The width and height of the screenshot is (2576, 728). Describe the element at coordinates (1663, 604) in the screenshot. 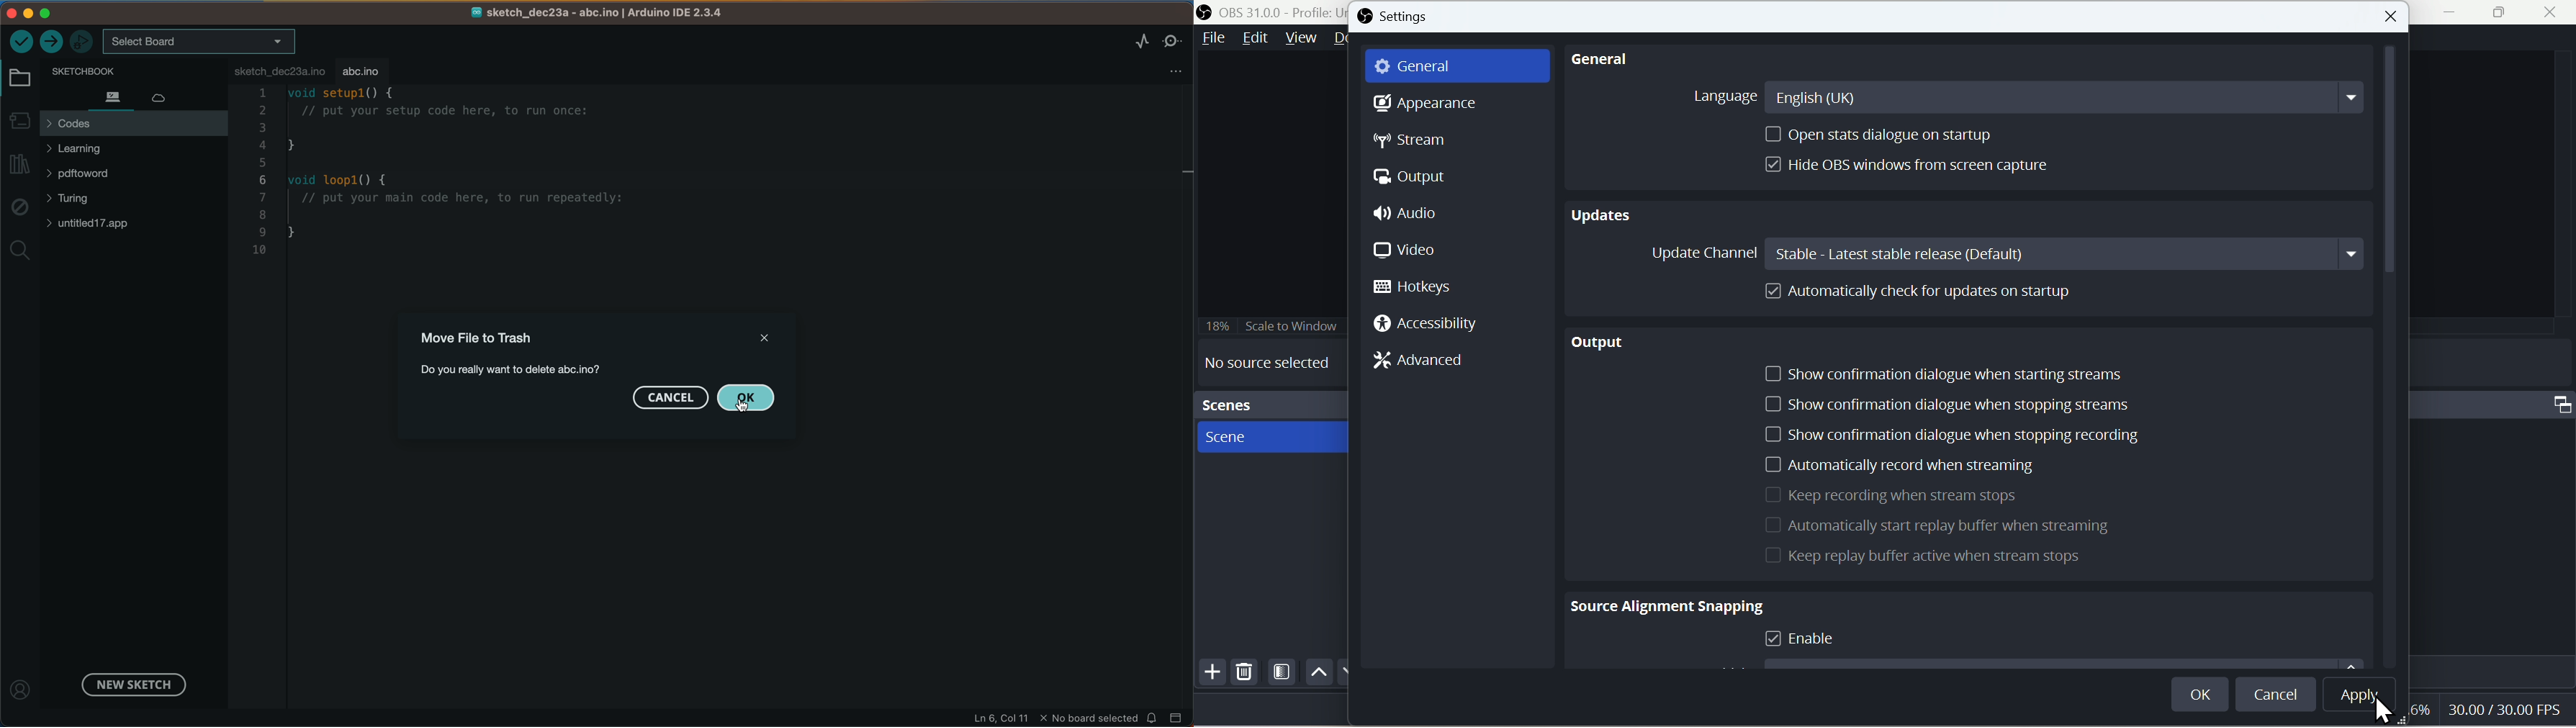

I see `Source Alignment Snapping` at that location.